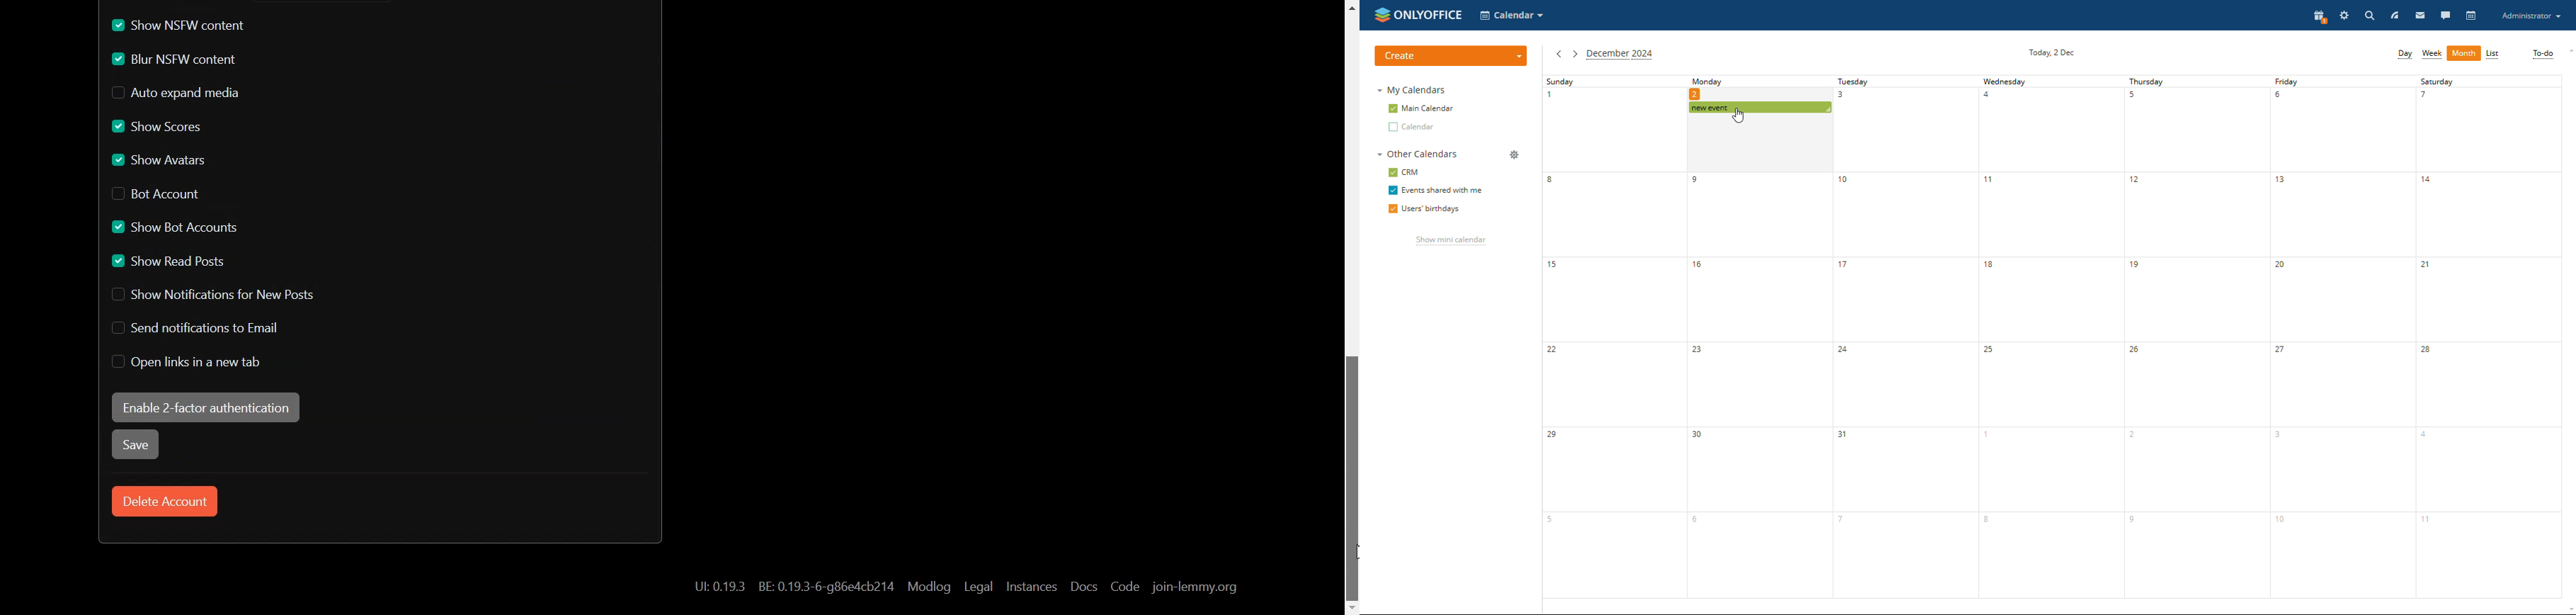 The height and width of the screenshot is (616, 2576). Describe the element at coordinates (165, 501) in the screenshot. I see `Delete Account` at that location.